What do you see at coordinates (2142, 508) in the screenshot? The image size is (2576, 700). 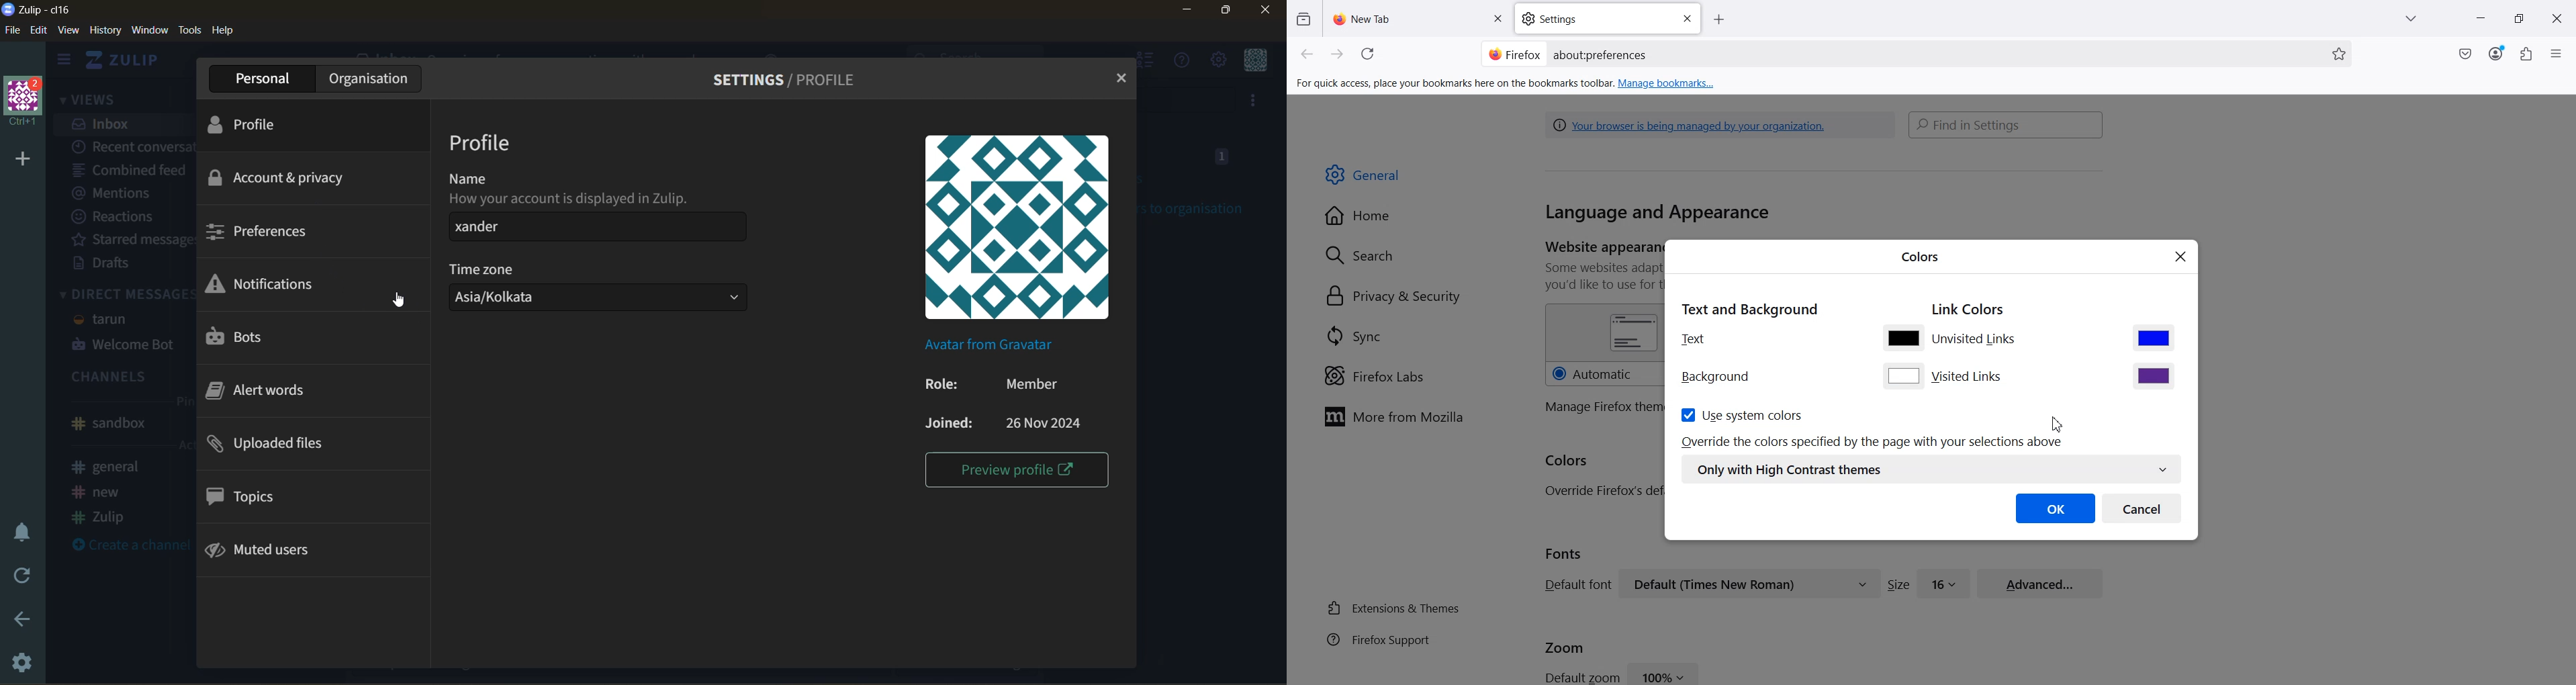 I see `Cancel` at bounding box center [2142, 508].